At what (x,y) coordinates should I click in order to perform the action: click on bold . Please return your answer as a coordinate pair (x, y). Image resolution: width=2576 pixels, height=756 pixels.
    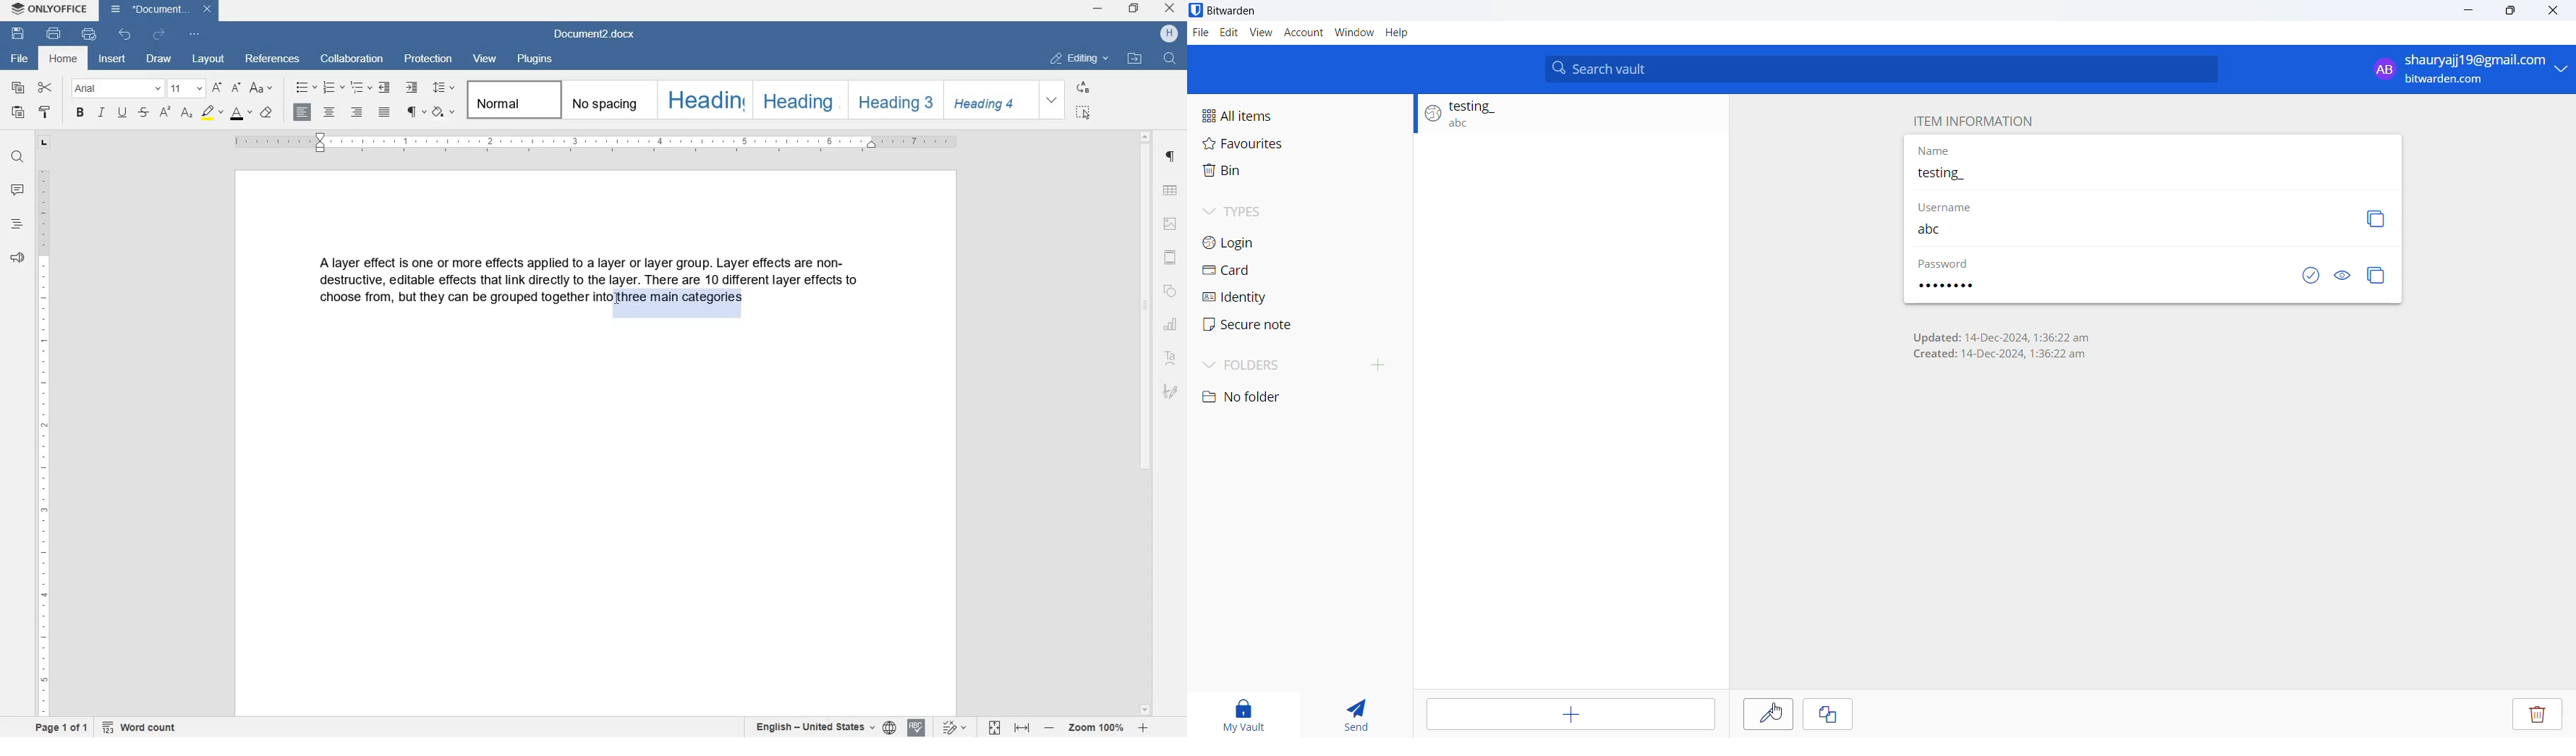
    Looking at the image, I should click on (81, 112).